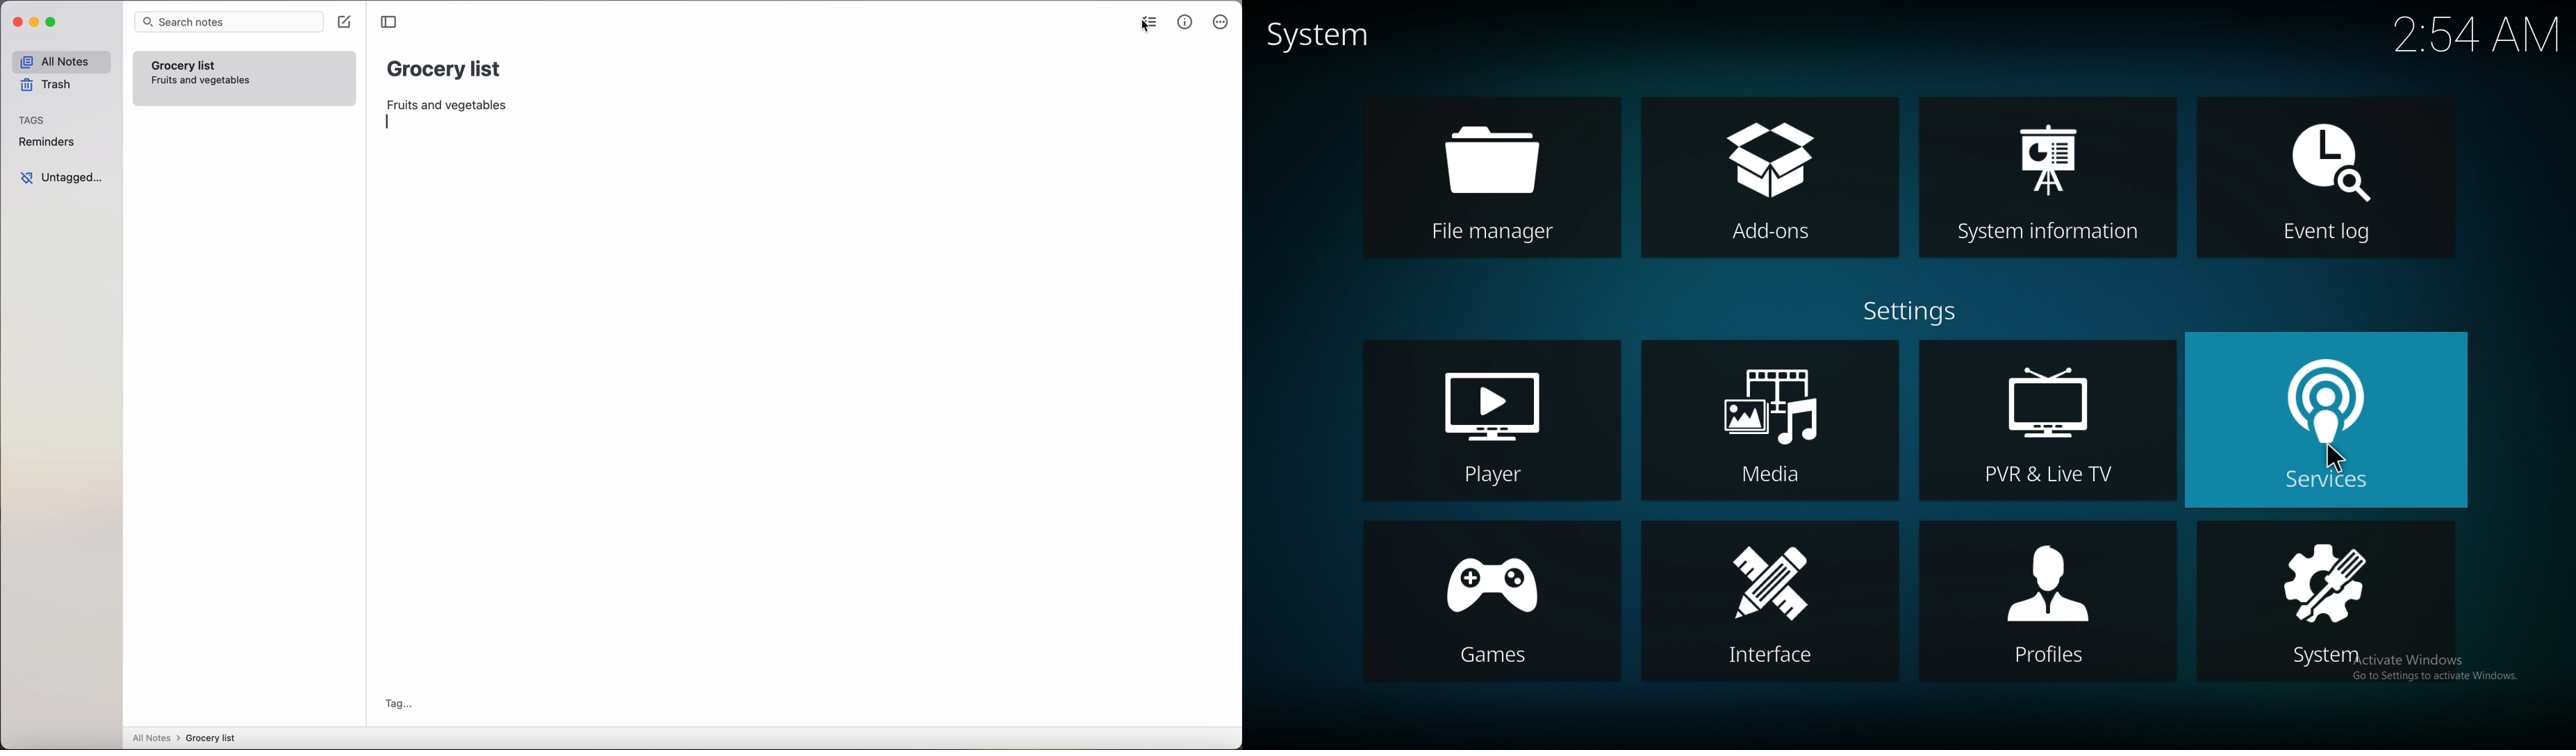 The height and width of the screenshot is (756, 2576). What do you see at coordinates (36, 24) in the screenshot?
I see `minimize Simplenote` at bounding box center [36, 24].